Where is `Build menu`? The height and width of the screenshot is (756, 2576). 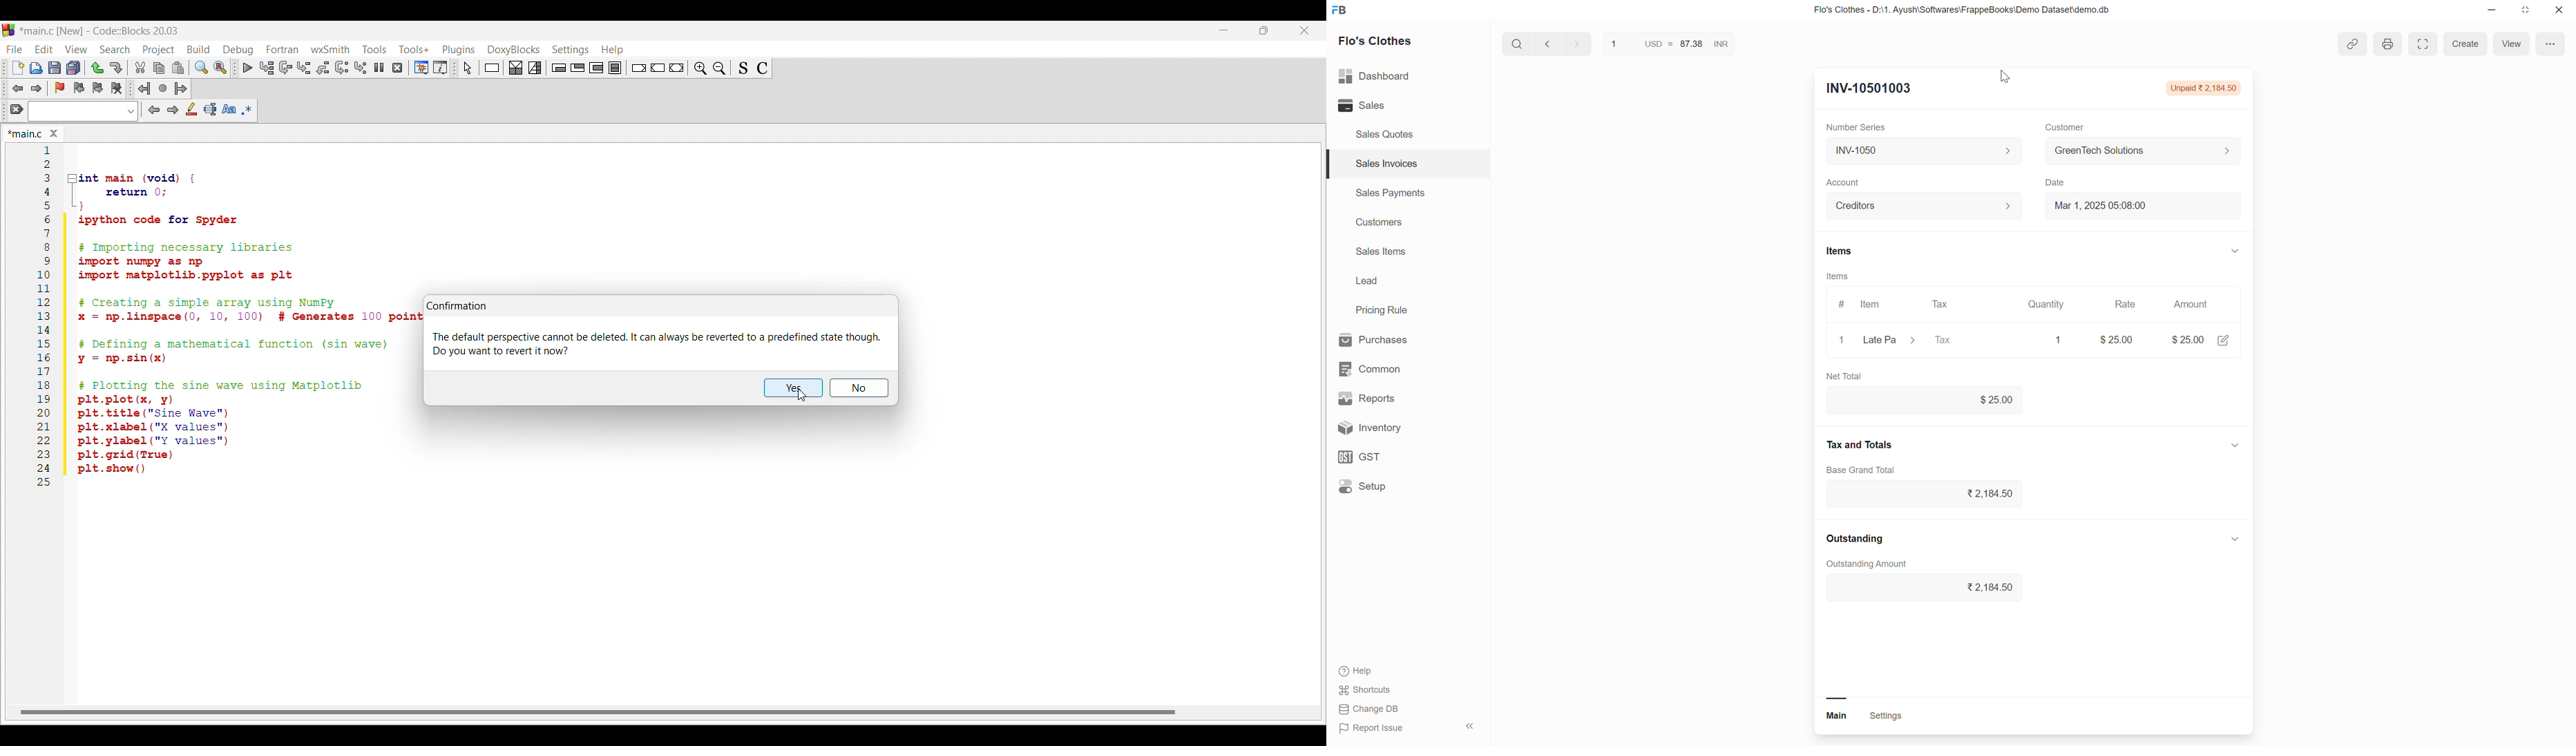 Build menu is located at coordinates (199, 49).